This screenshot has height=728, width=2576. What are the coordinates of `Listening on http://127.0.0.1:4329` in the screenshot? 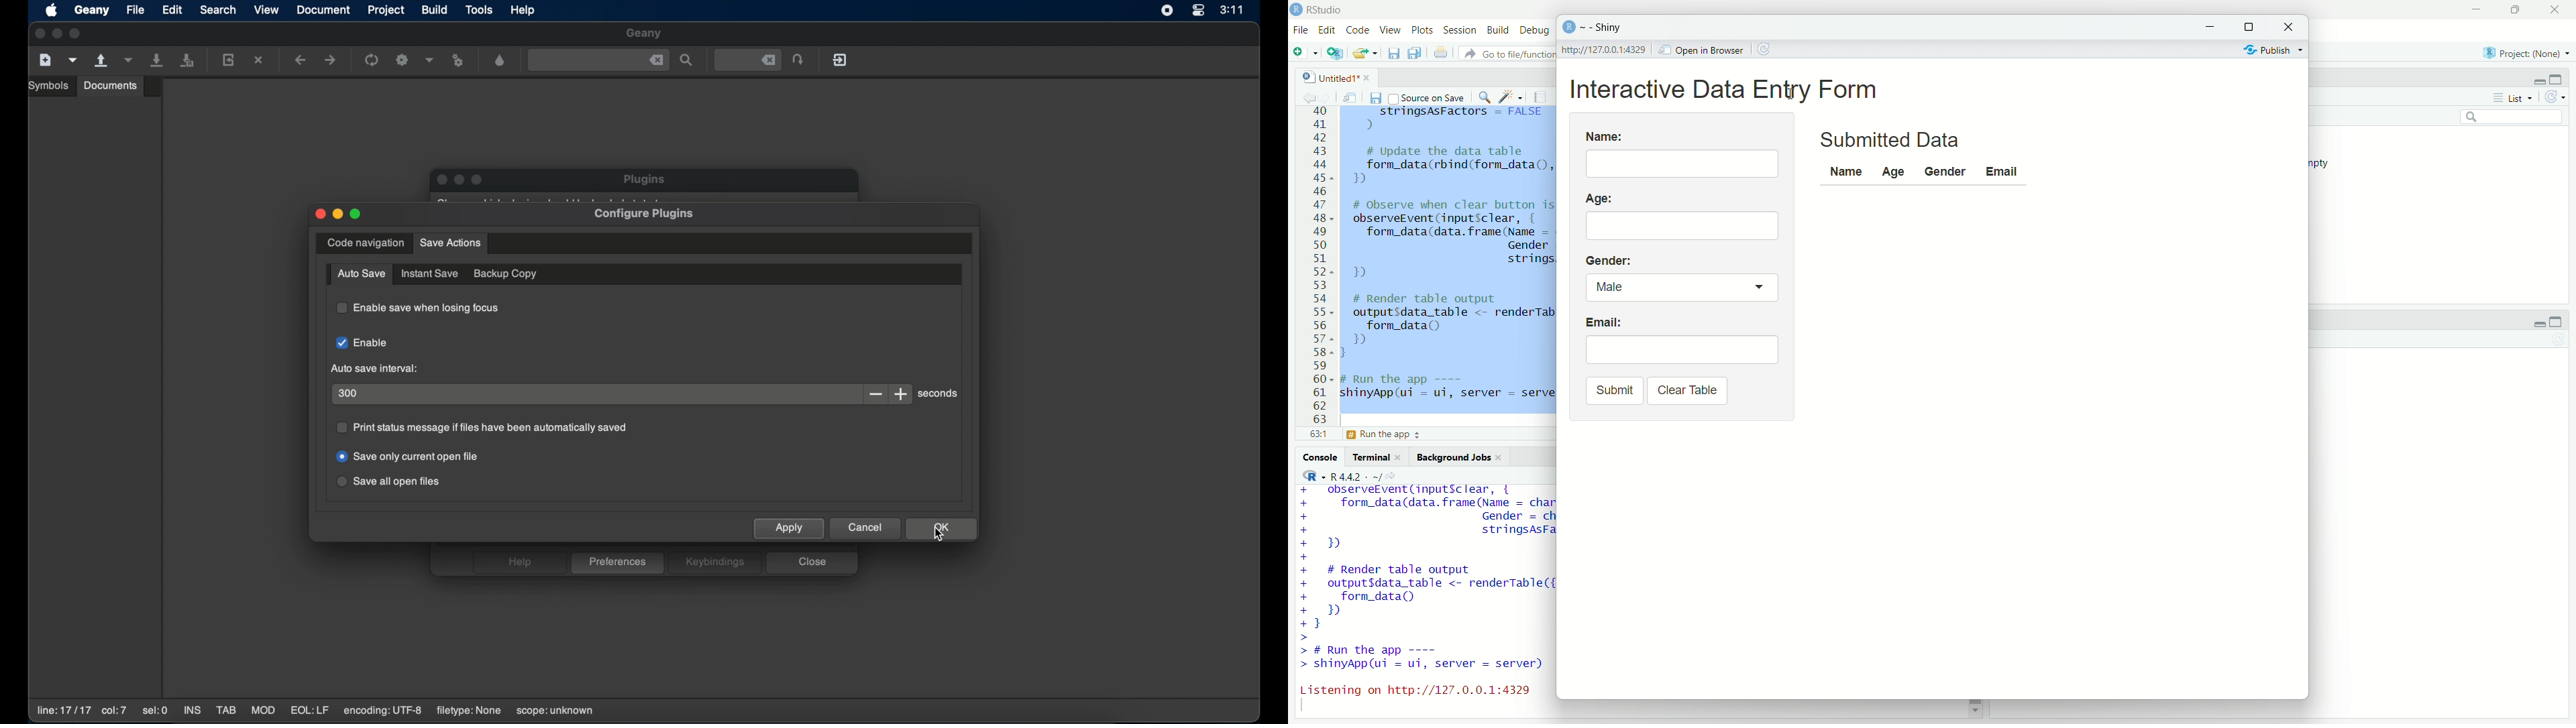 It's located at (1414, 686).